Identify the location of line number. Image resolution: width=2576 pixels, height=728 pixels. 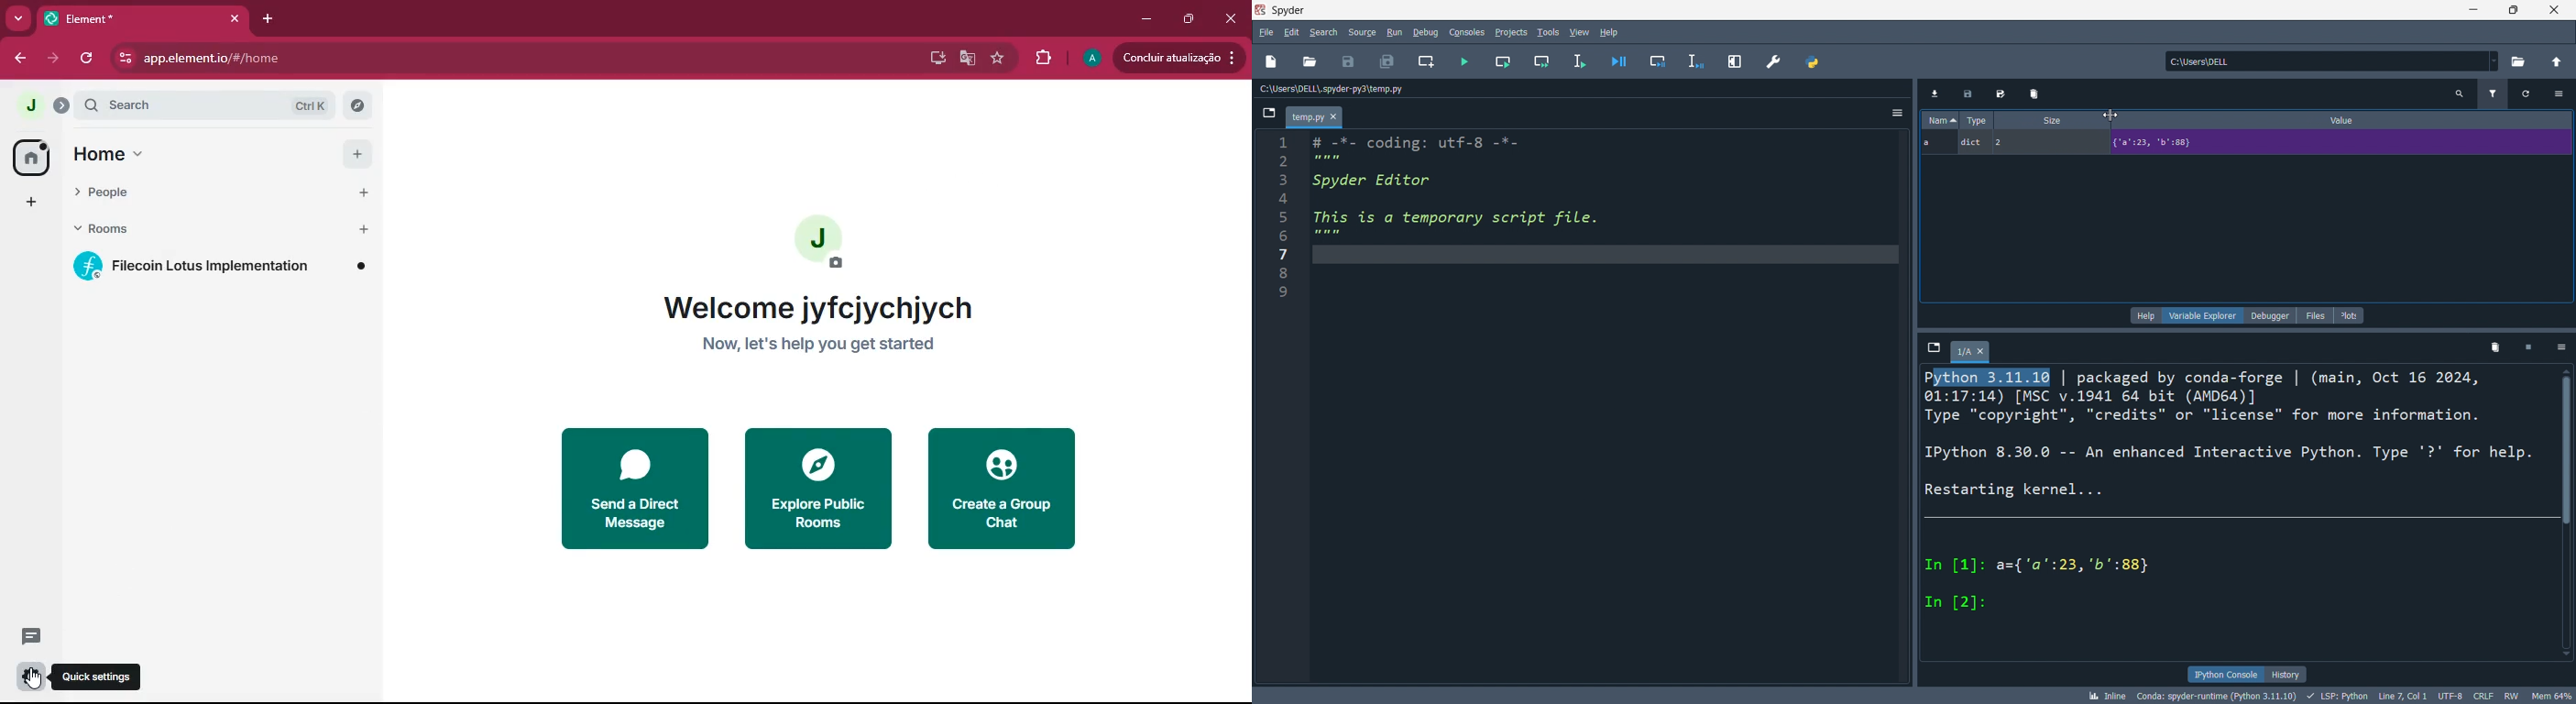
(1281, 405).